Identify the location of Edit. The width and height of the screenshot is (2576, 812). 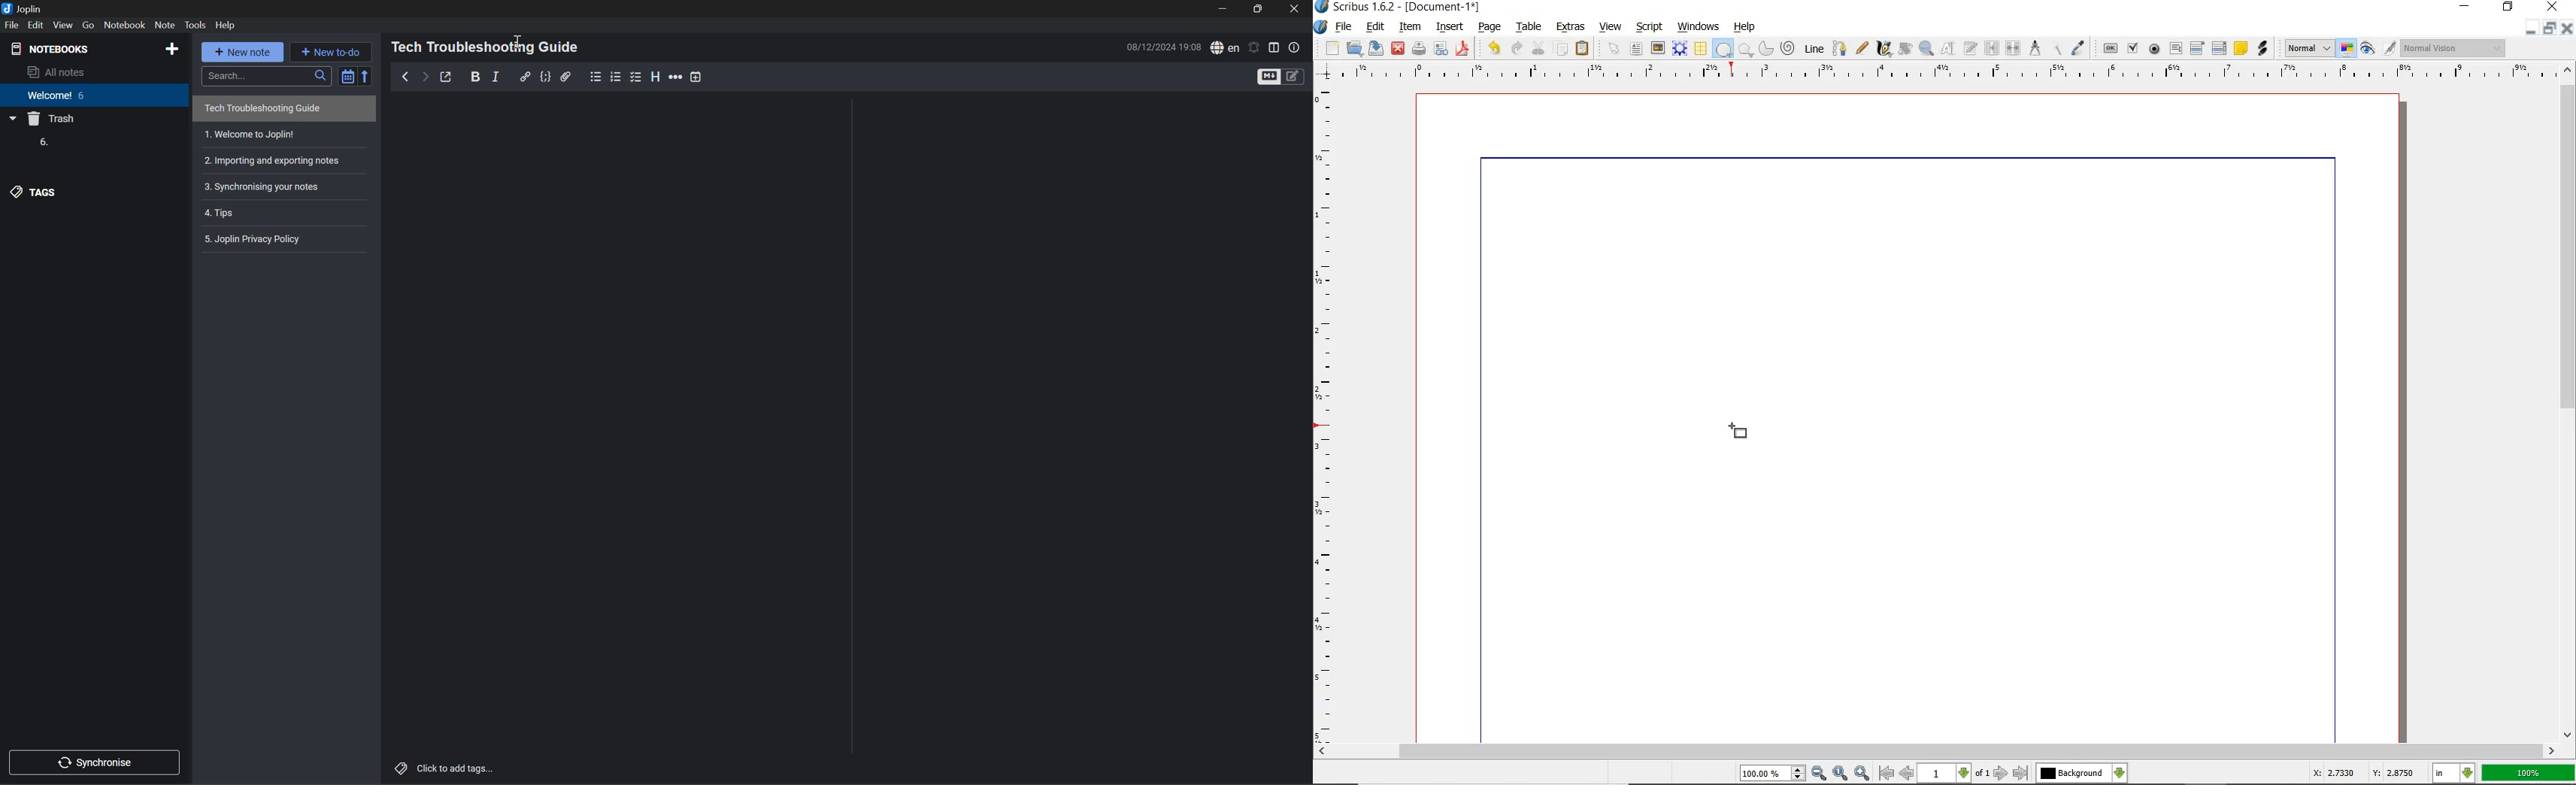
(38, 25).